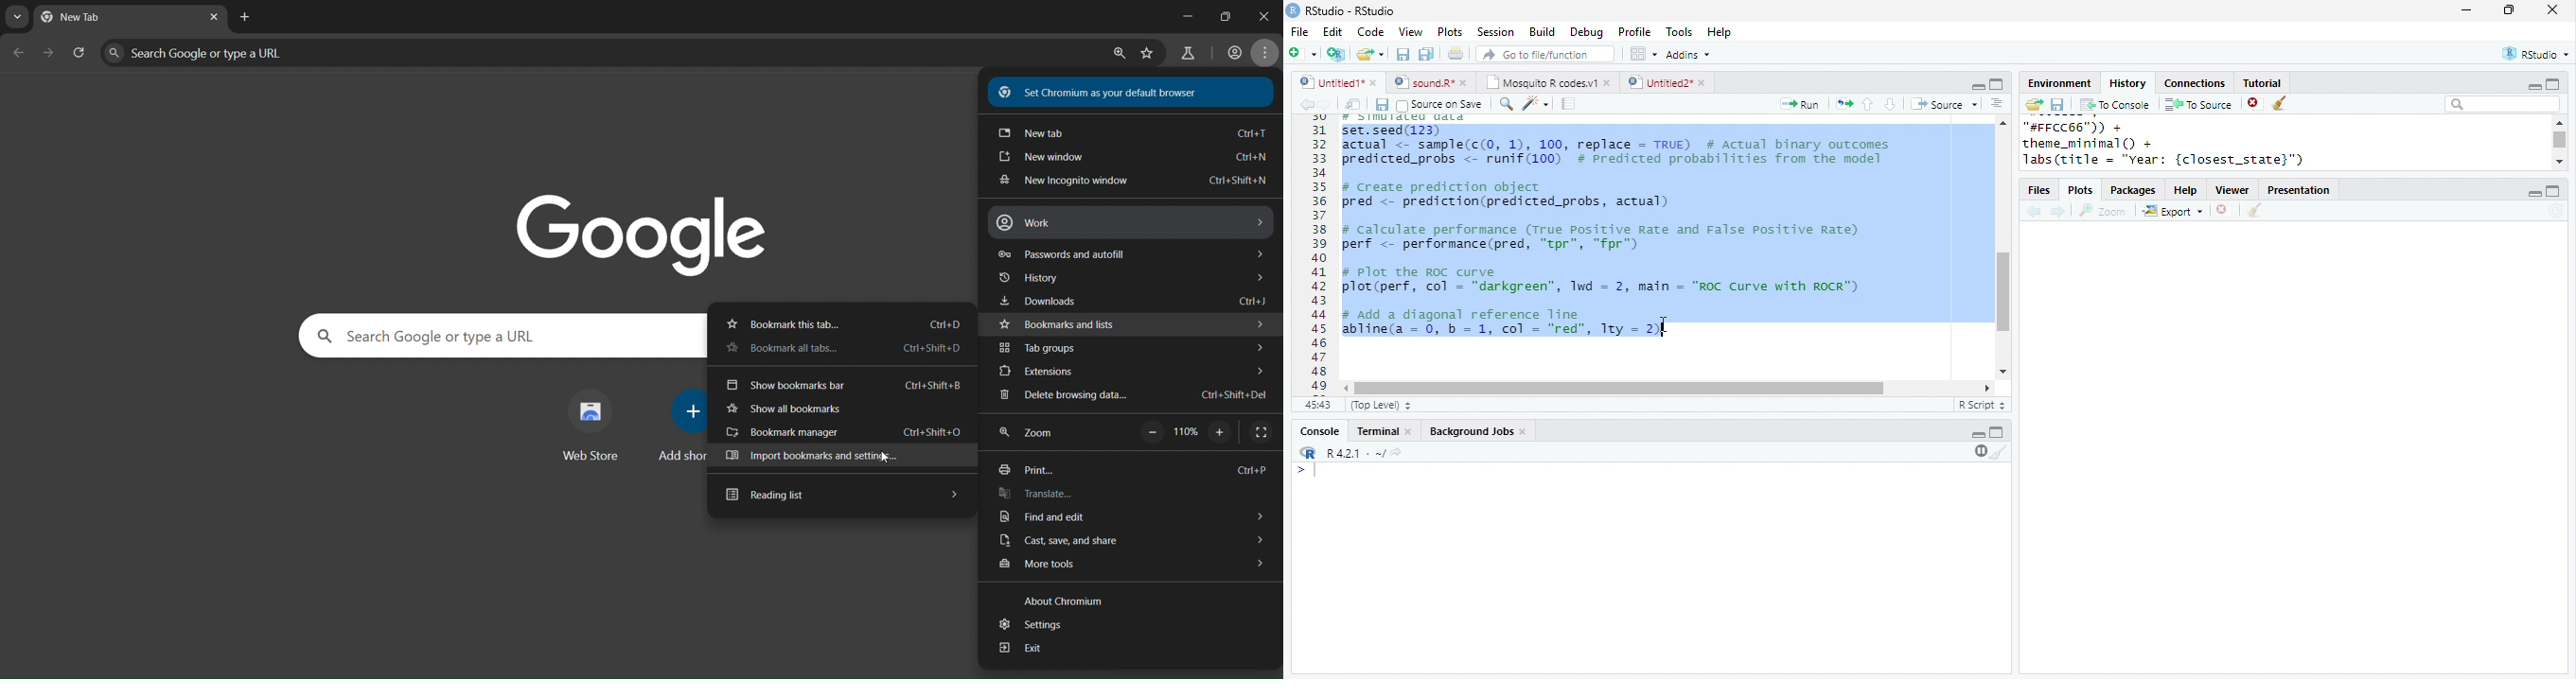  I want to click on Environment, so click(2058, 83).